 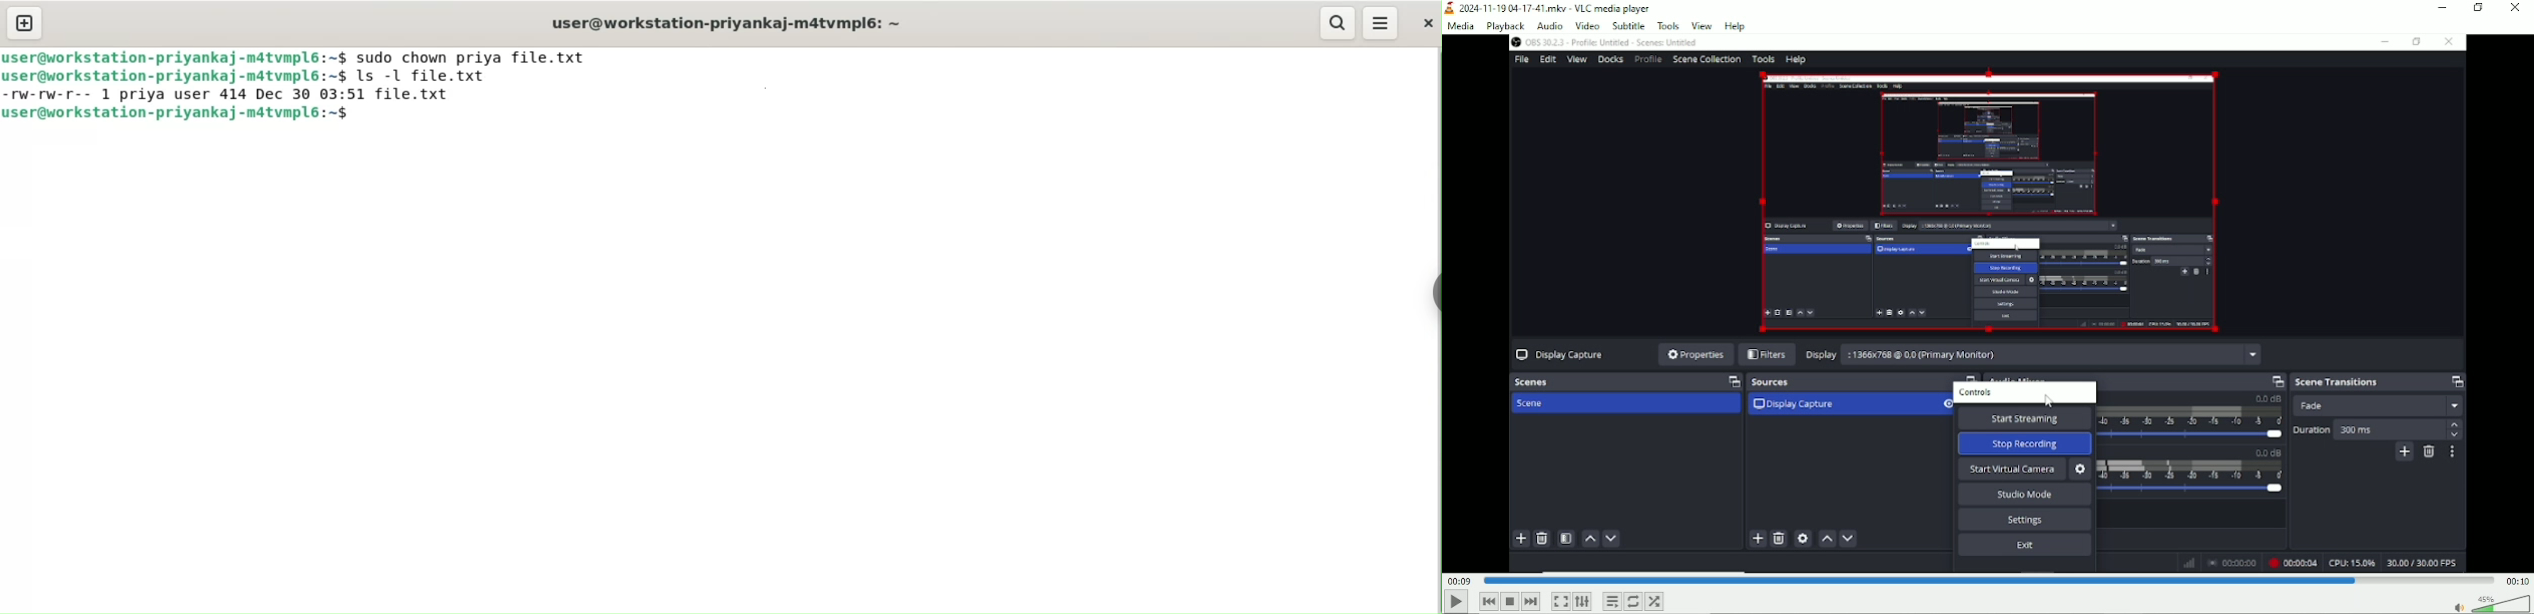 What do you see at coordinates (1586, 25) in the screenshot?
I see `Video` at bounding box center [1586, 25].